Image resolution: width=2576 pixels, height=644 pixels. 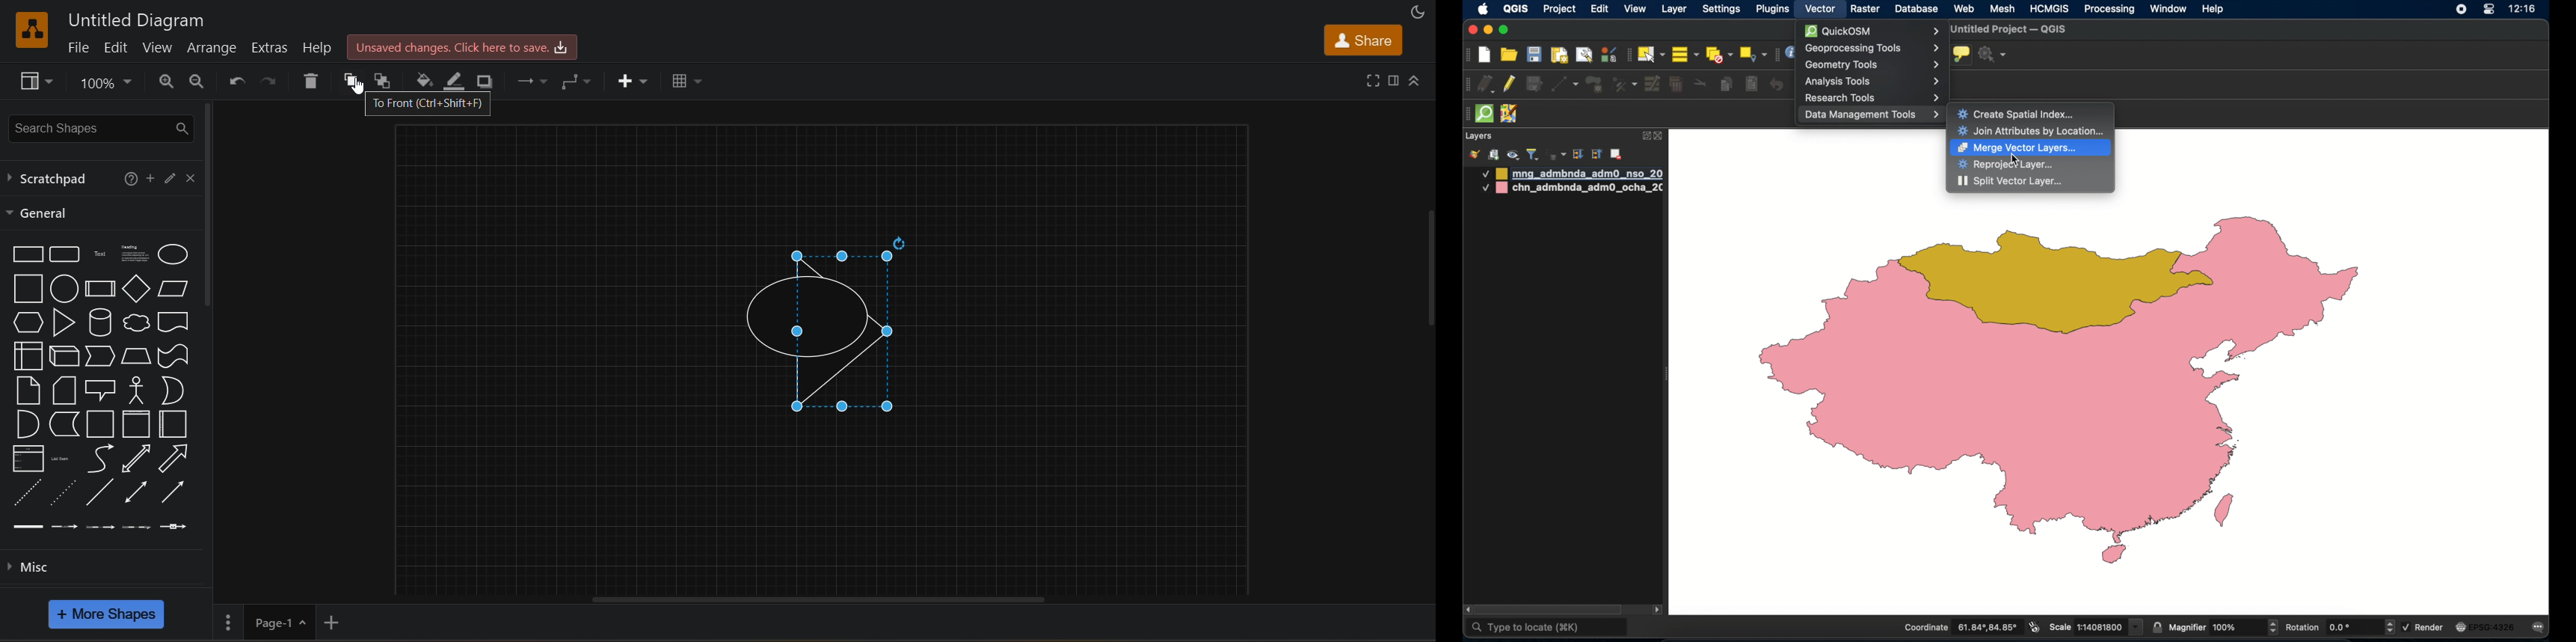 What do you see at coordinates (172, 288) in the screenshot?
I see `parellogram` at bounding box center [172, 288].